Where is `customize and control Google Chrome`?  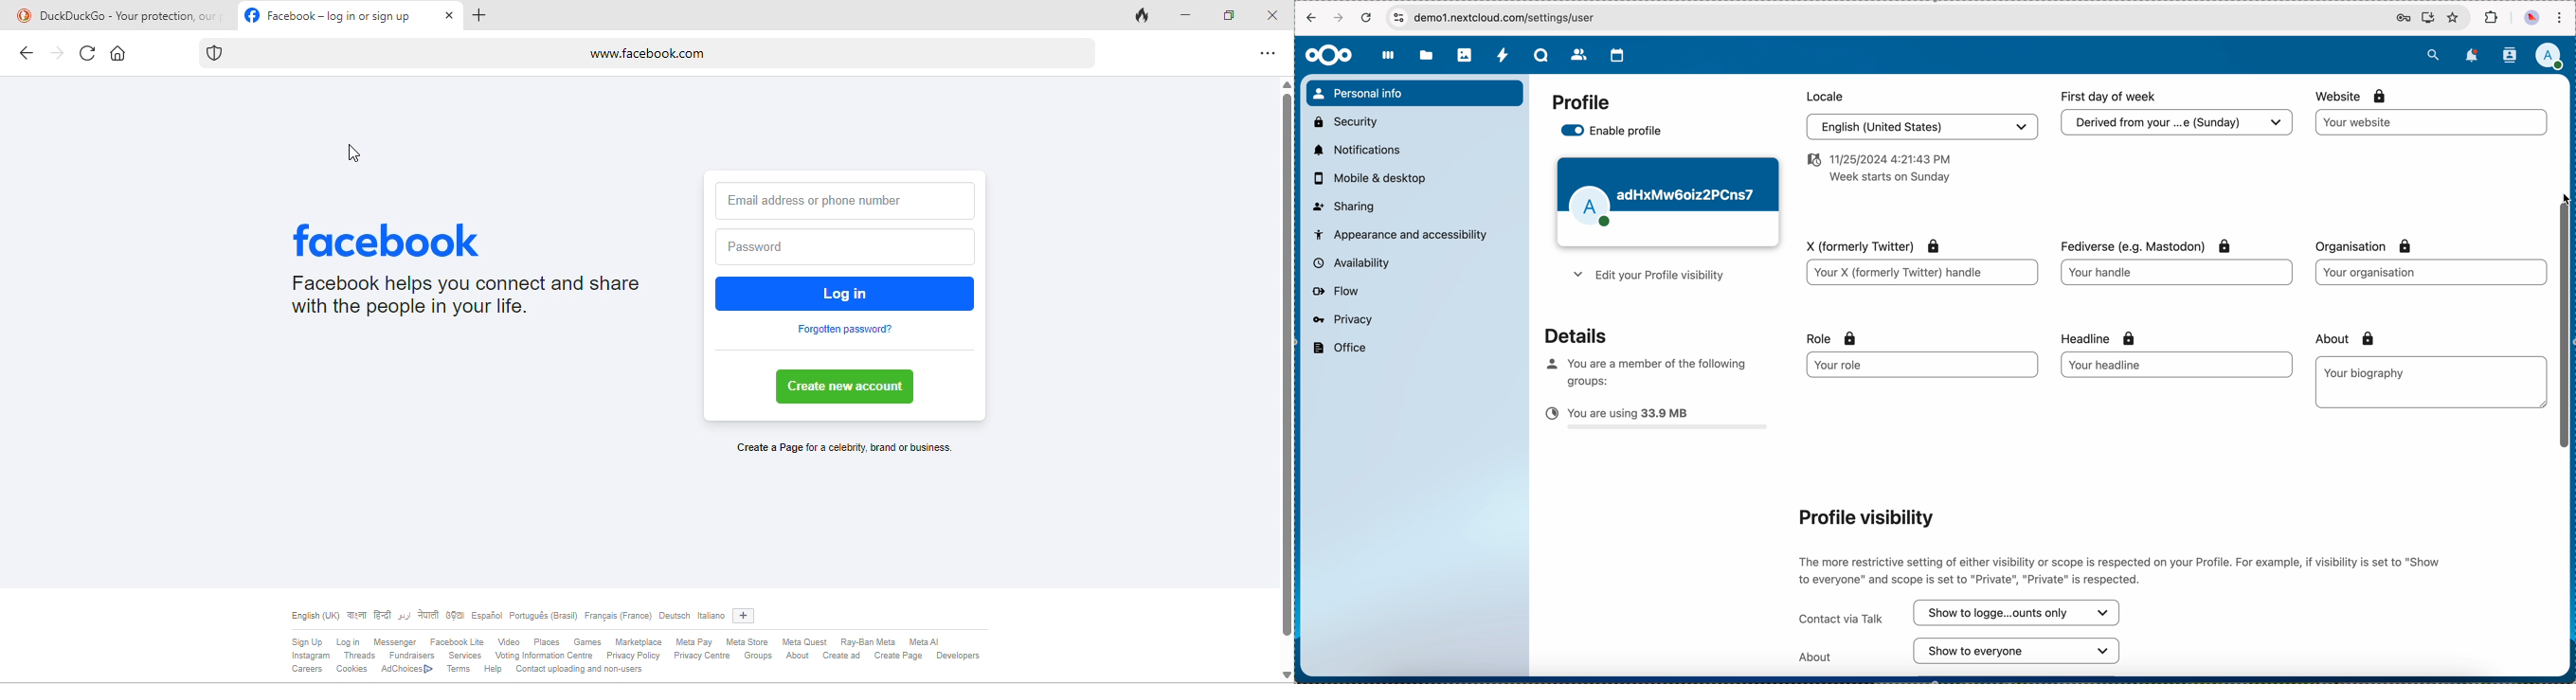
customize and control Google Chrome is located at coordinates (2560, 18).